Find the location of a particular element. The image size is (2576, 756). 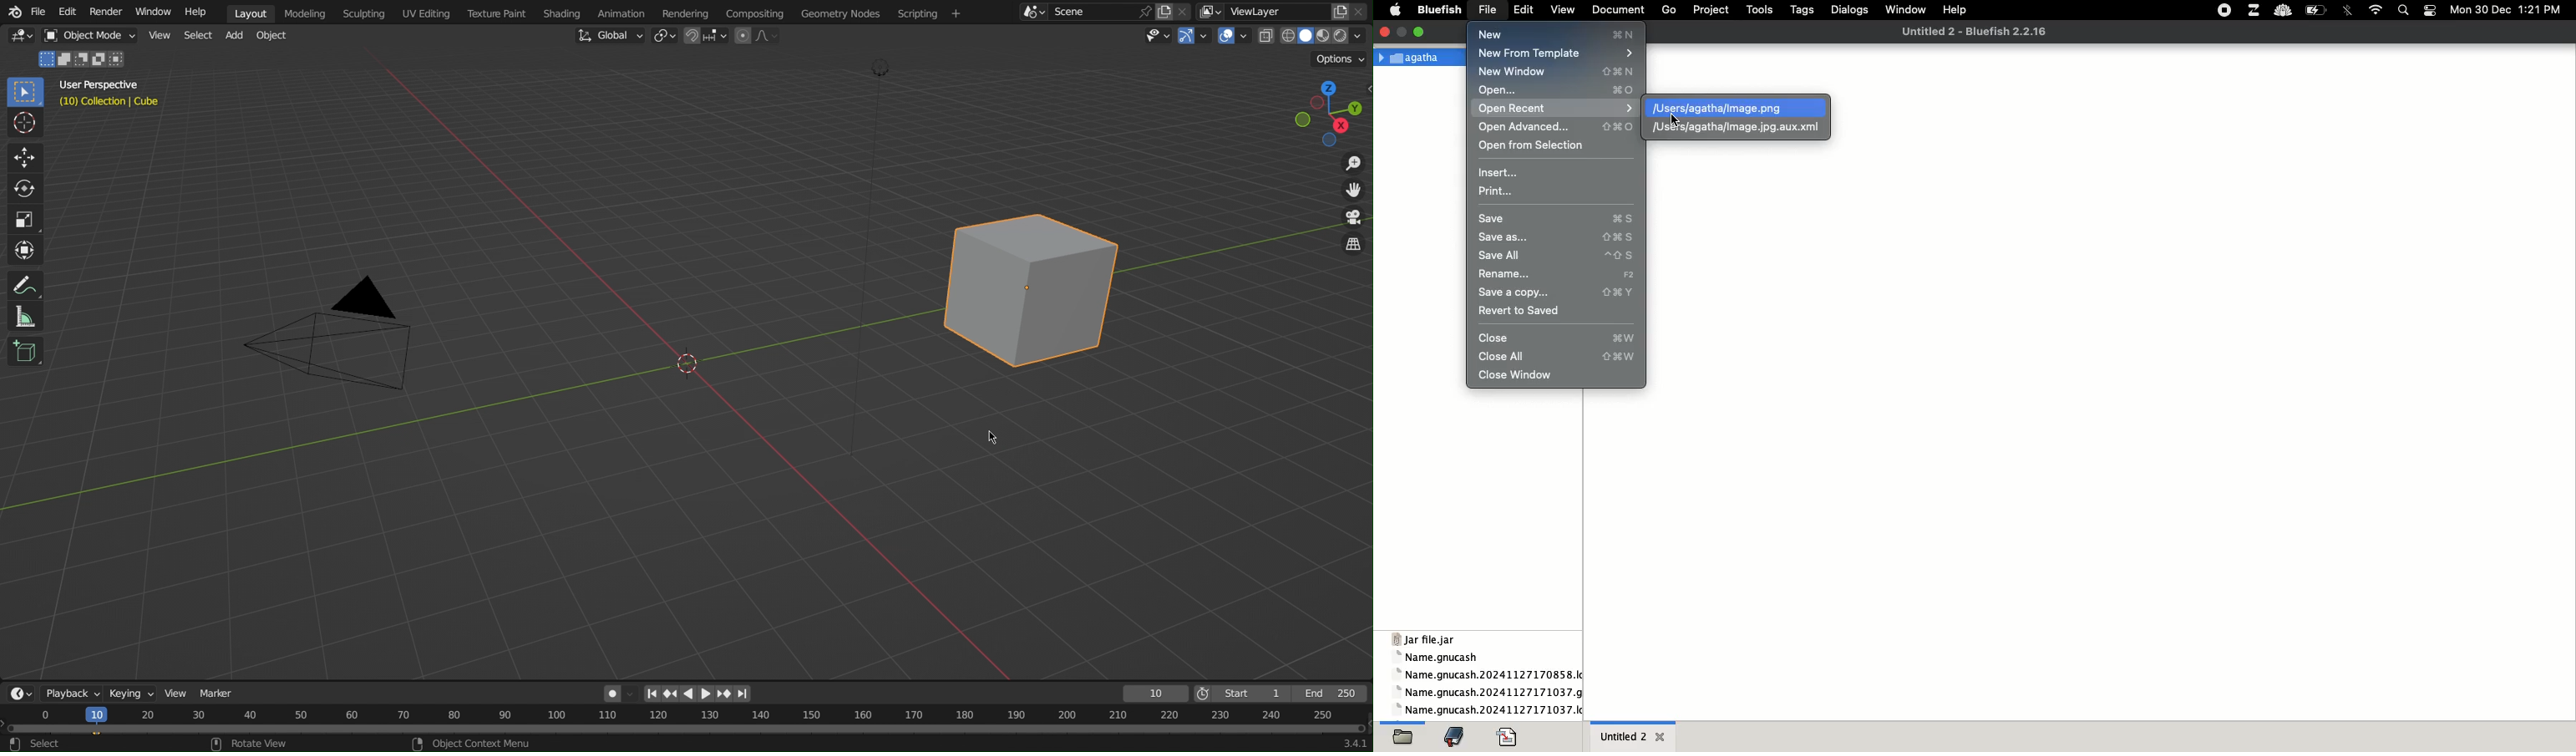

copy is located at coordinates (1168, 10).